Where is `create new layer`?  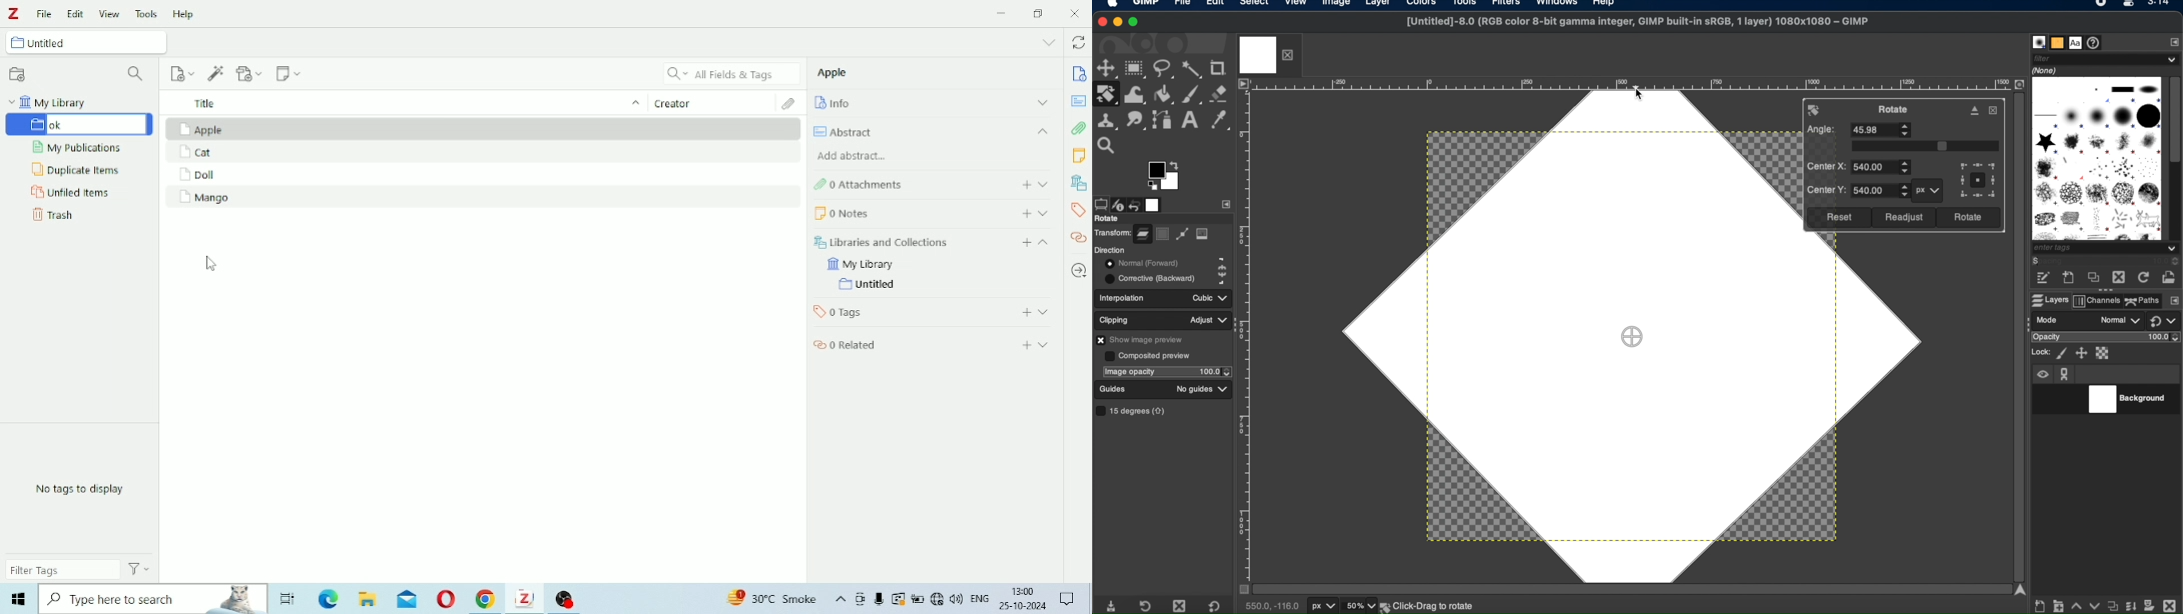
create new layer is located at coordinates (2041, 607).